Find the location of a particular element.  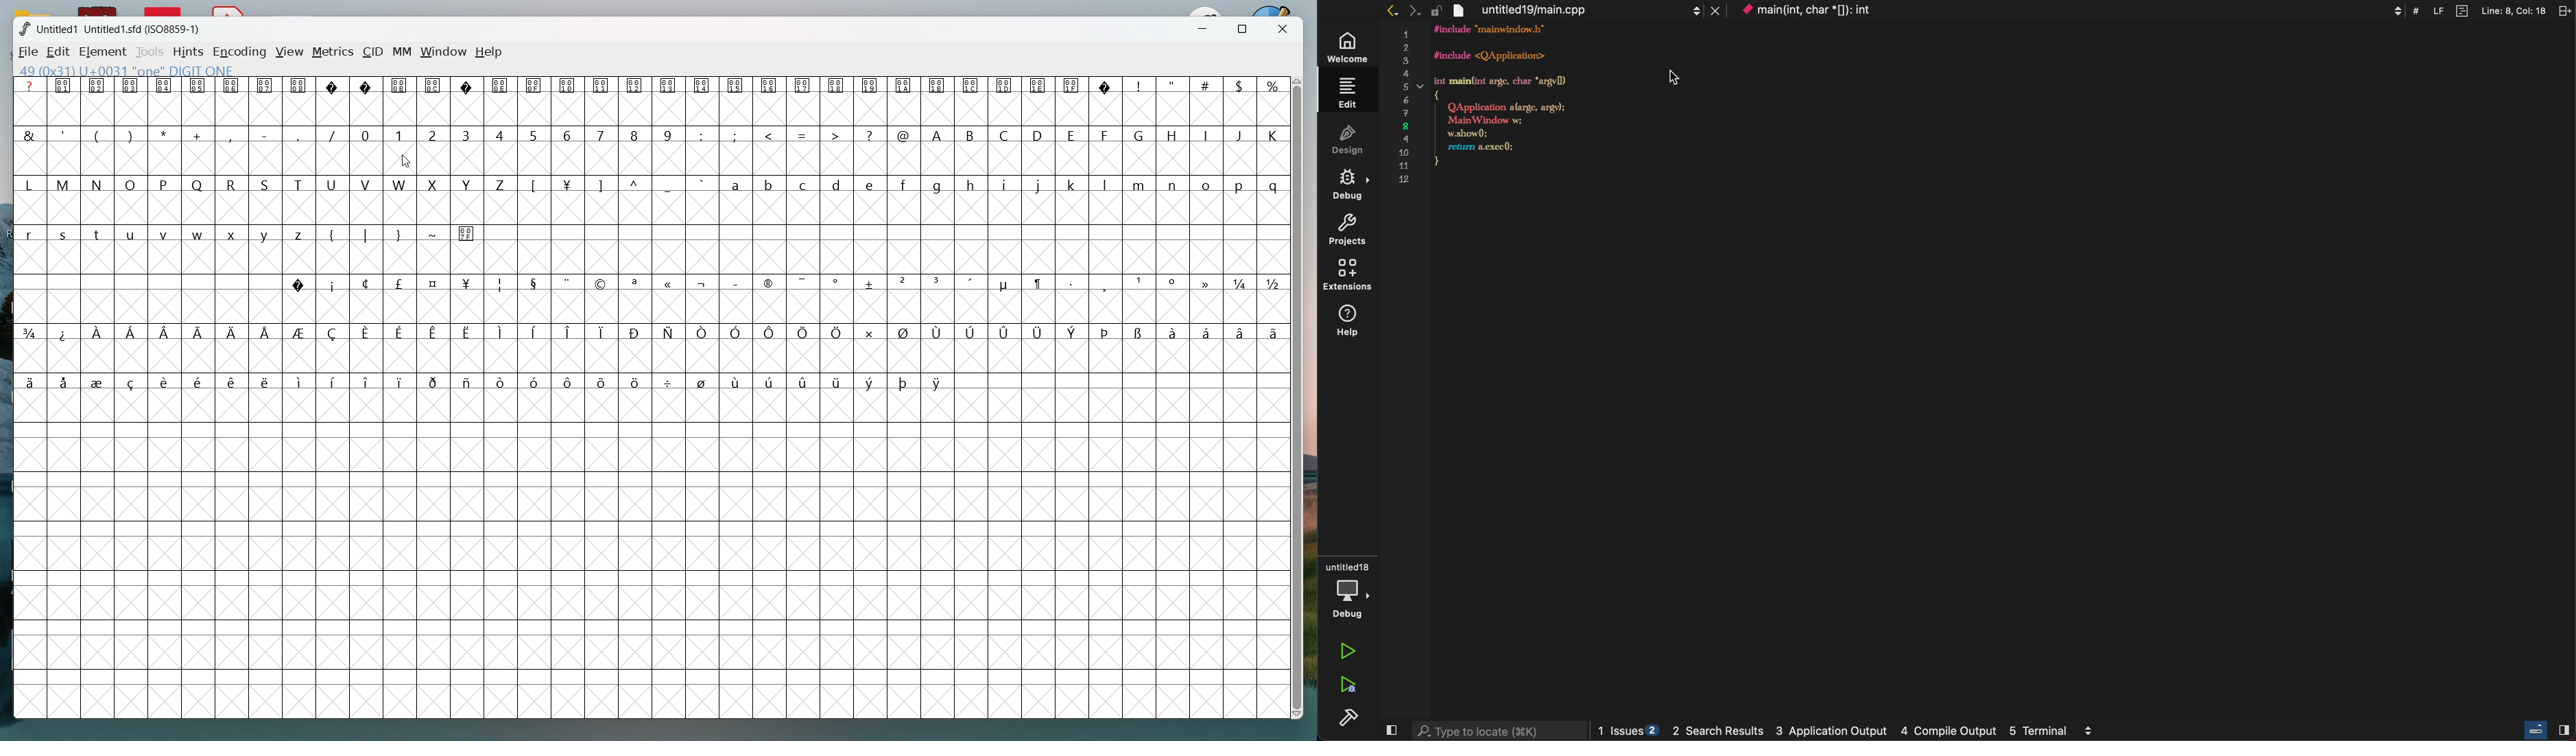

symbol is located at coordinates (536, 383).